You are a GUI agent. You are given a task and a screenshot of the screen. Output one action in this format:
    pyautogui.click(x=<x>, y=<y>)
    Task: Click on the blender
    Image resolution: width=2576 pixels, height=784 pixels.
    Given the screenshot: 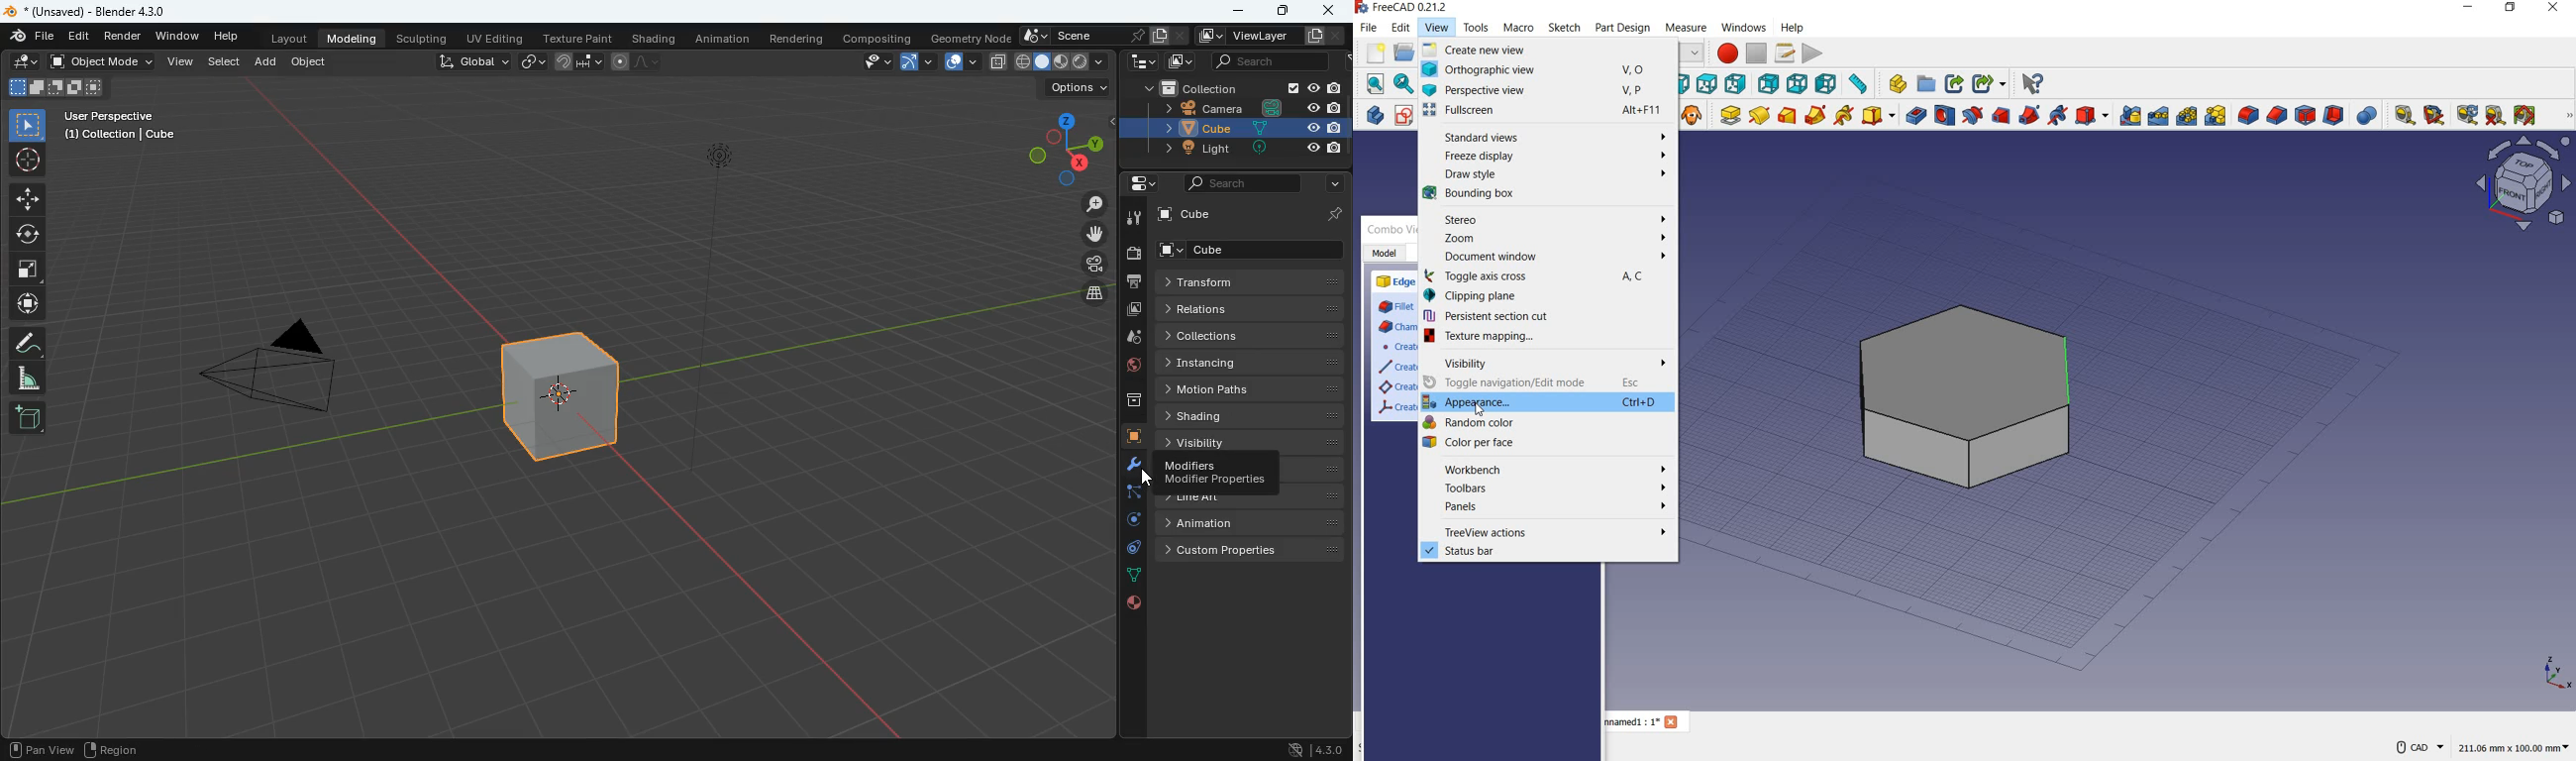 What is the action you would take?
    pyautogui.click(x=32, y=36)
    